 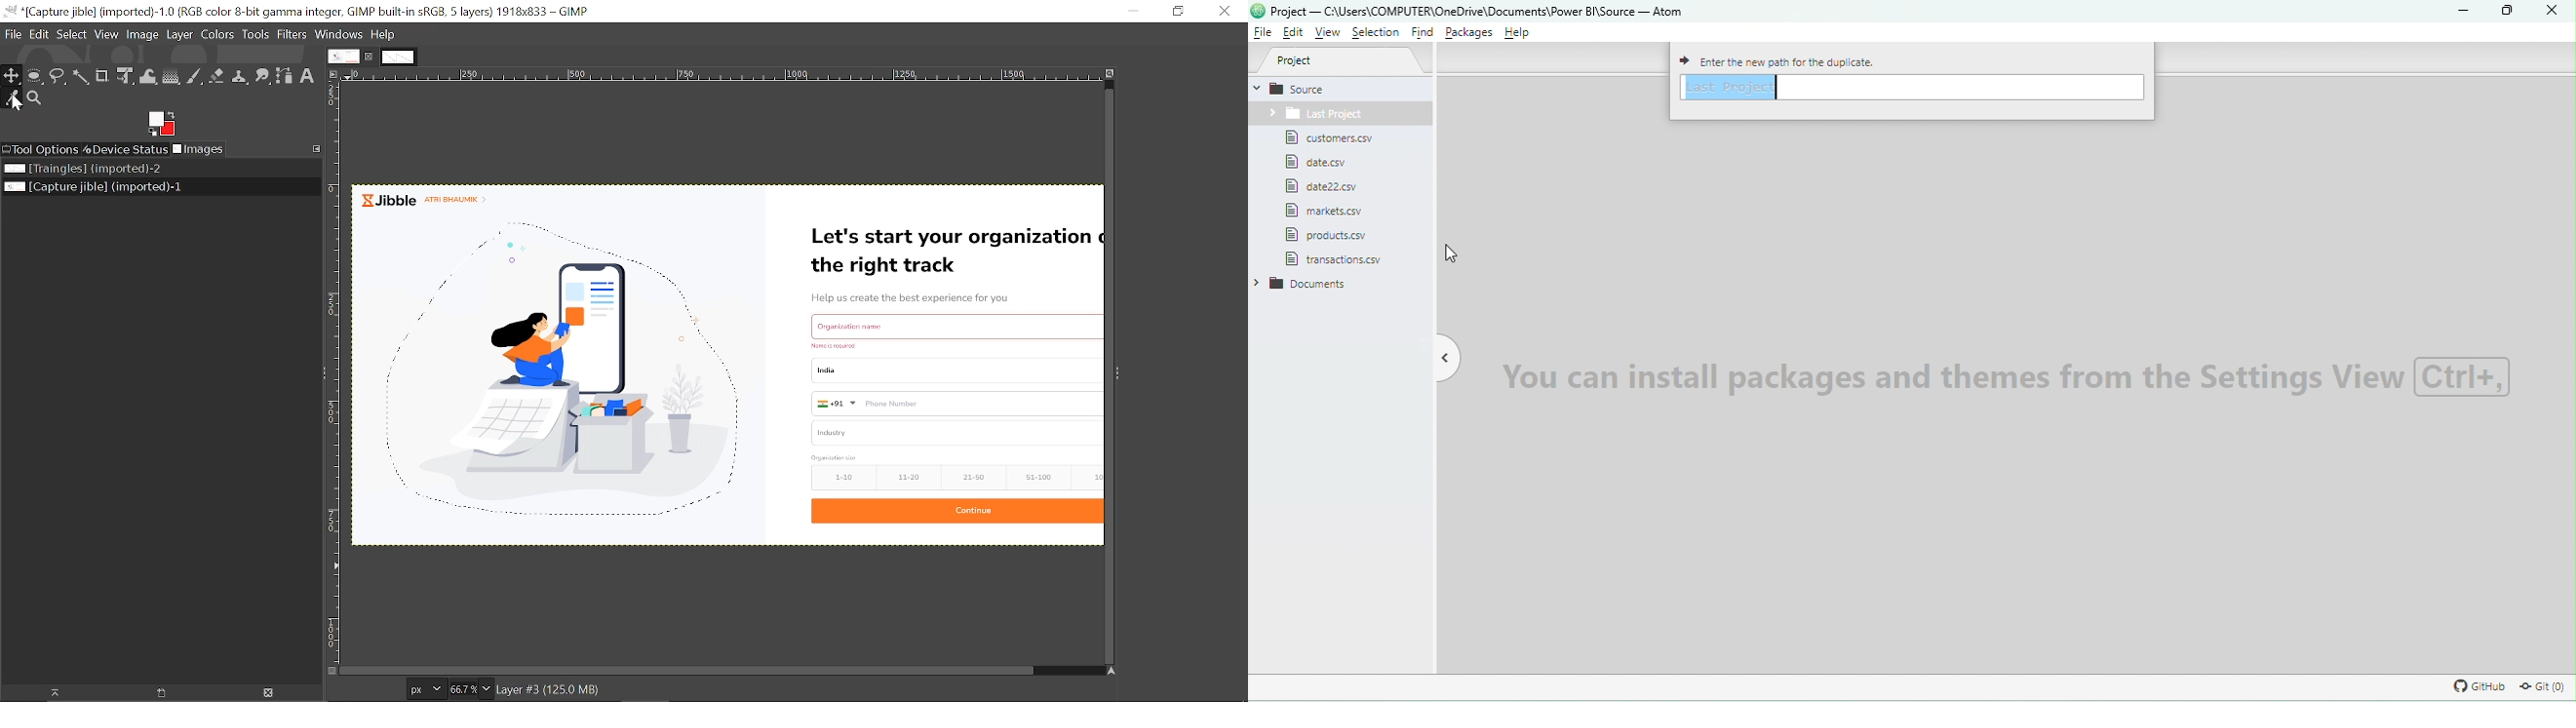 I want to click on Image format , so click(x=427, y=689).